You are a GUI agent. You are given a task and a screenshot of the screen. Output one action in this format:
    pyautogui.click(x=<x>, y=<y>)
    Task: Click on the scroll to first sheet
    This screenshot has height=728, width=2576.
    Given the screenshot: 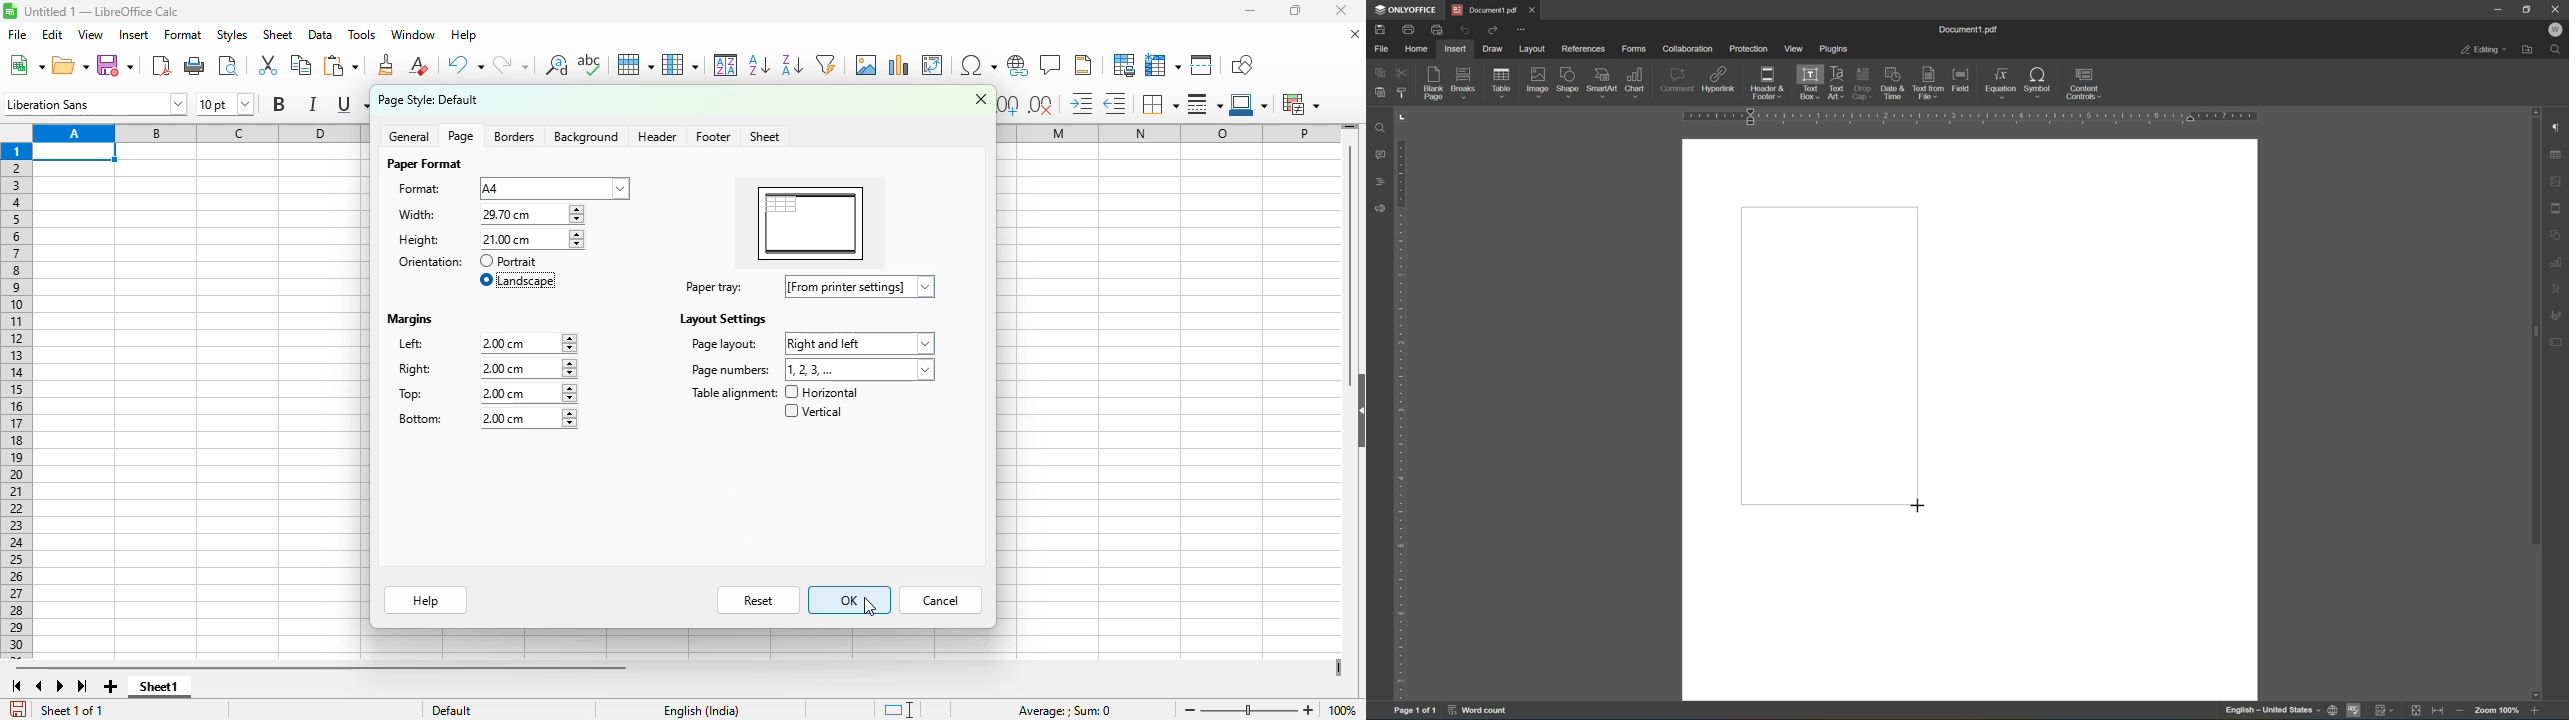 What is the action you would take?
    pyautogui.click(x=16, y=687)
    